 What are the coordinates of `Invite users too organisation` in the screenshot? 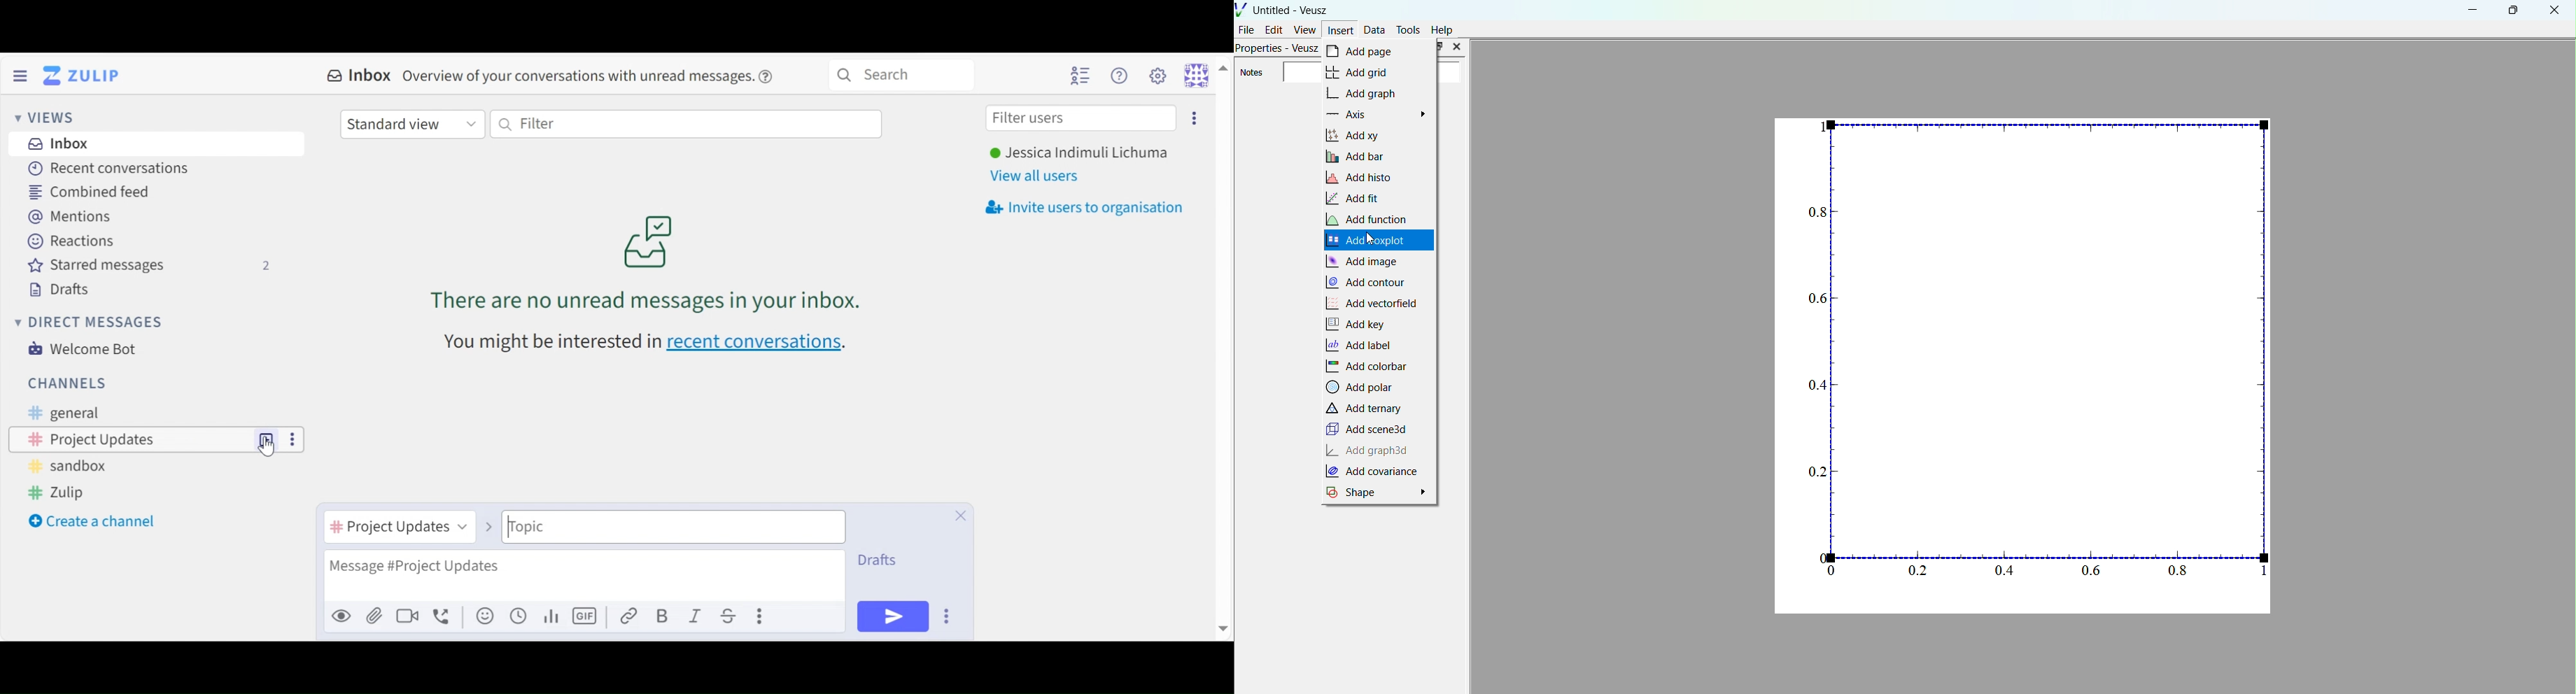 It's located at (1194, 117).